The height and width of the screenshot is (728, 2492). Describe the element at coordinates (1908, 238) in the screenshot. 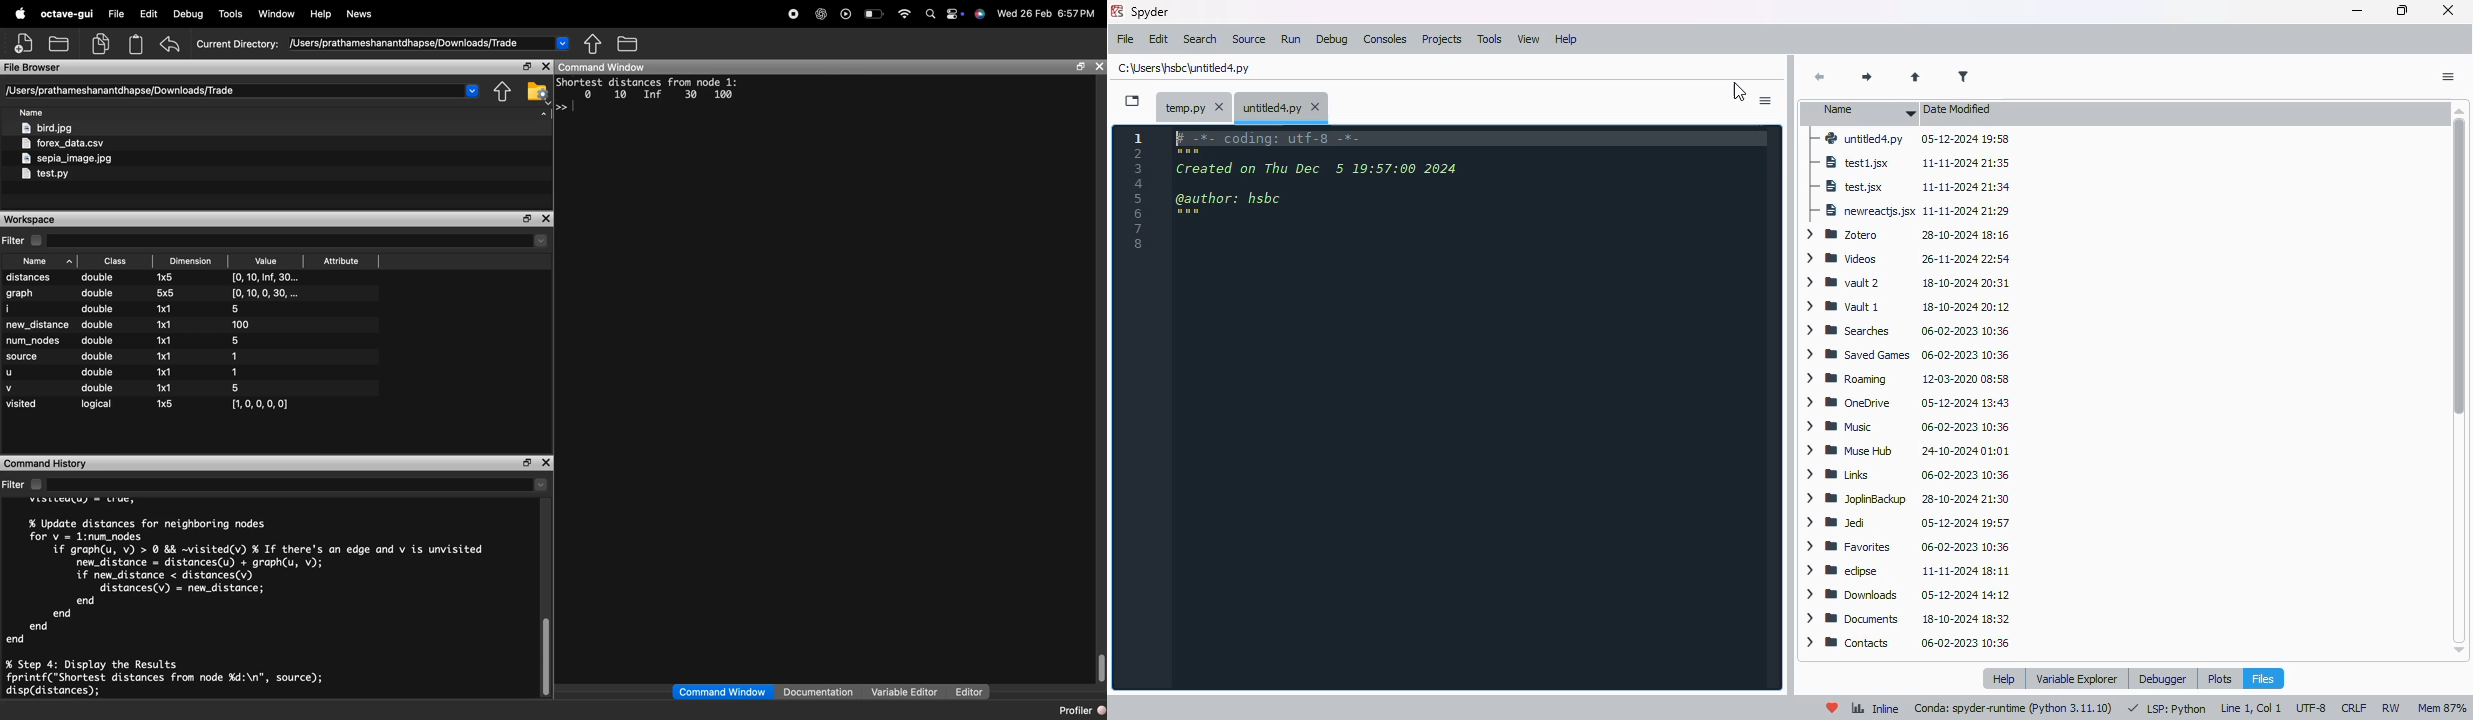

I see `test.jsx` at that location.